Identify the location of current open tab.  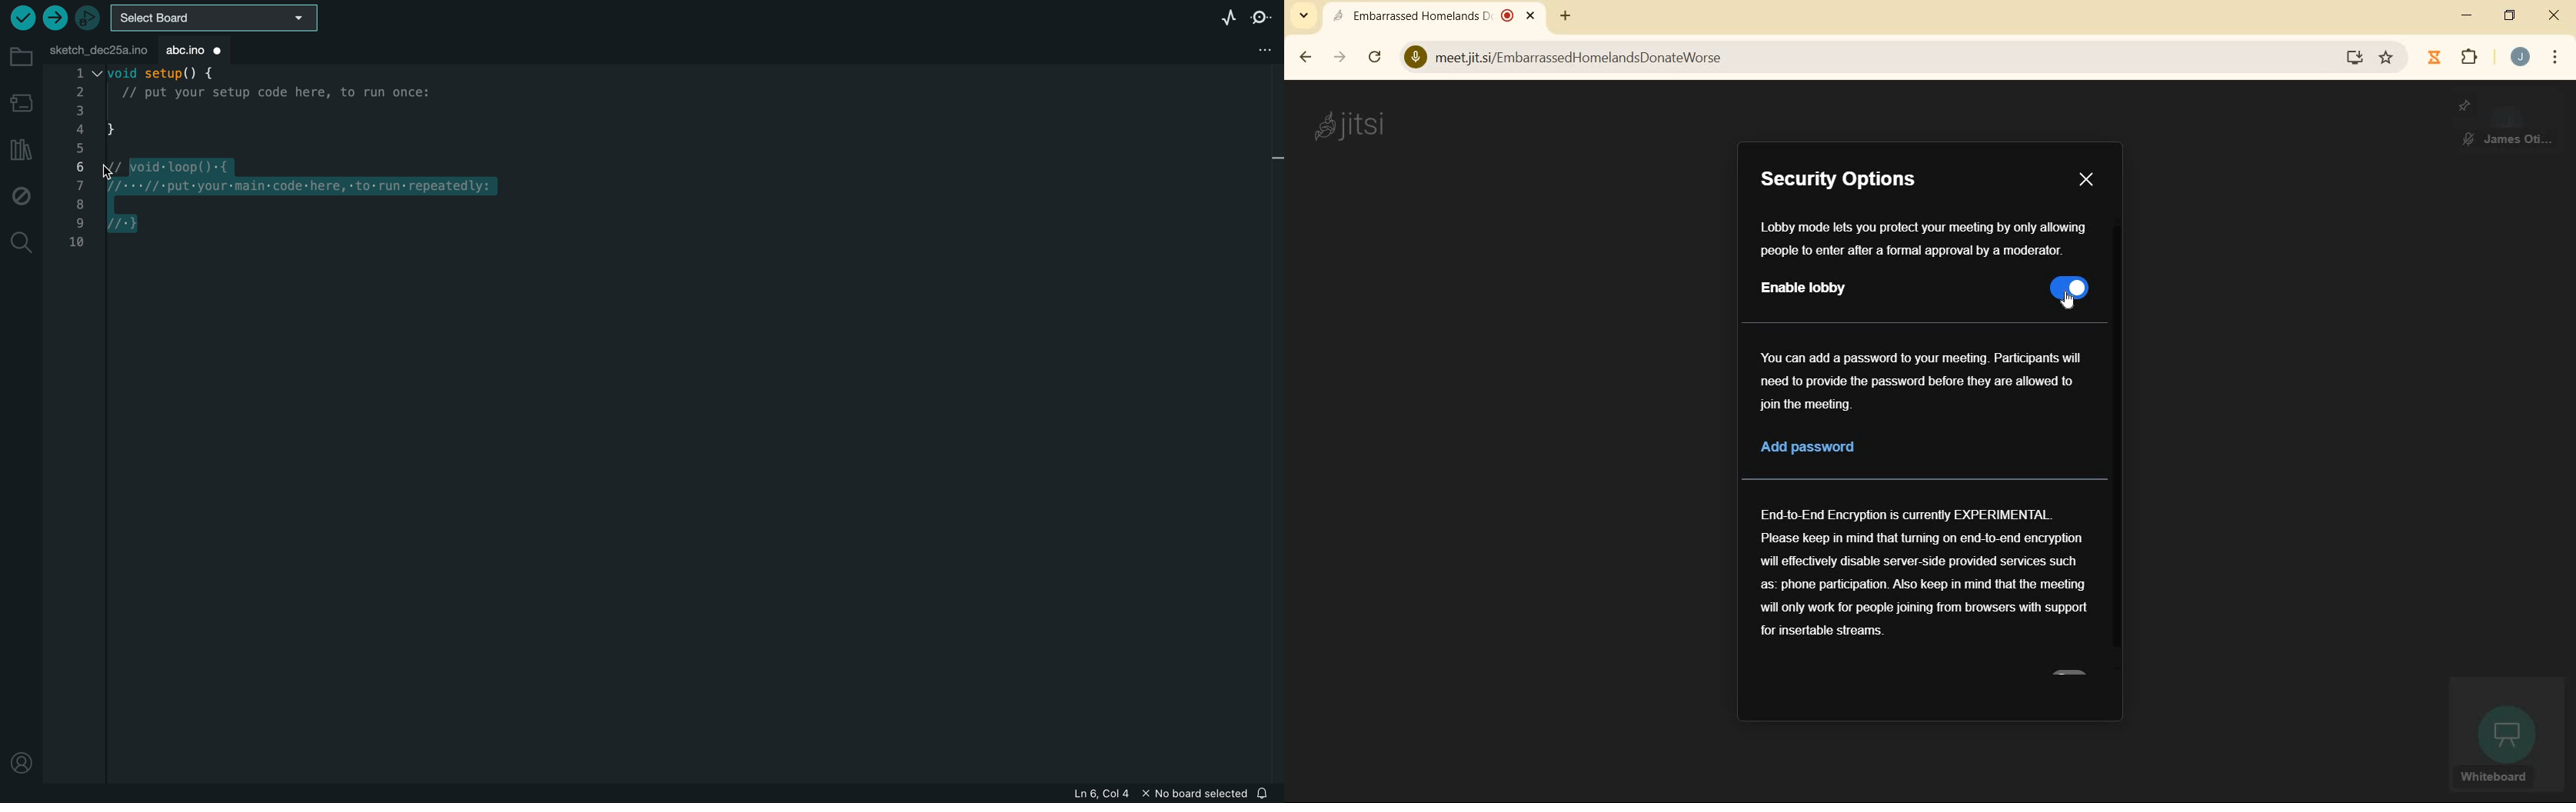
(1436, 15).